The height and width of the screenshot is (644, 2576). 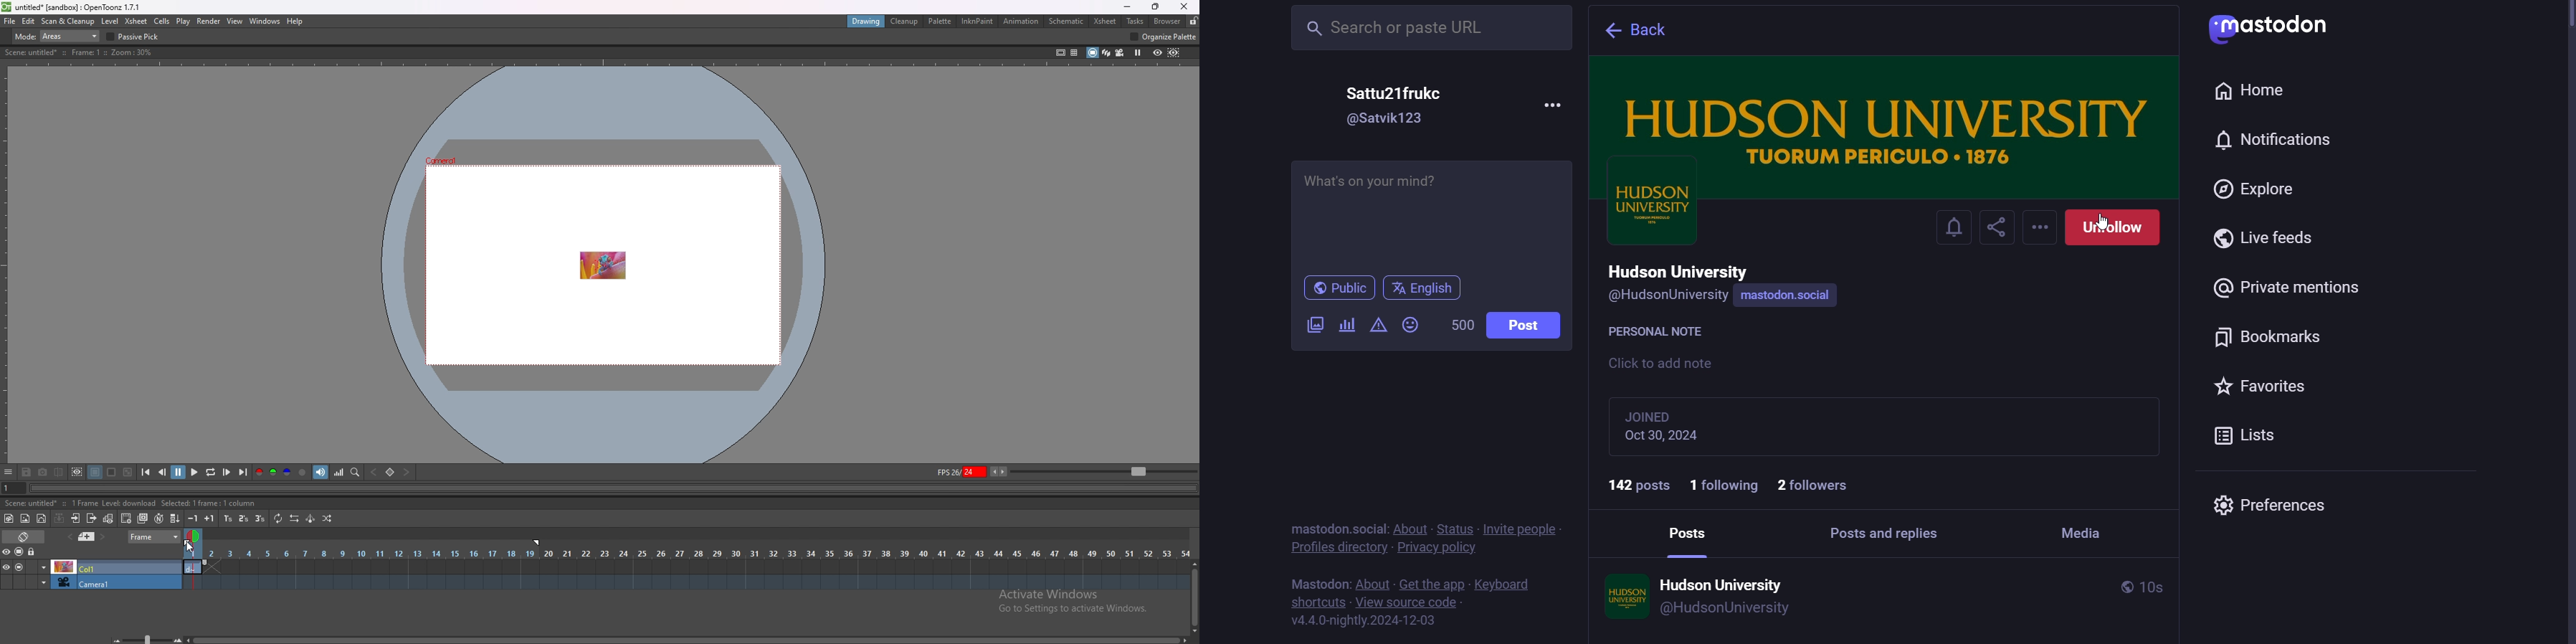 What do you see at coordinates (2251, 91) in the screenshot?
I see `home` at bounding box center [2251, 91].